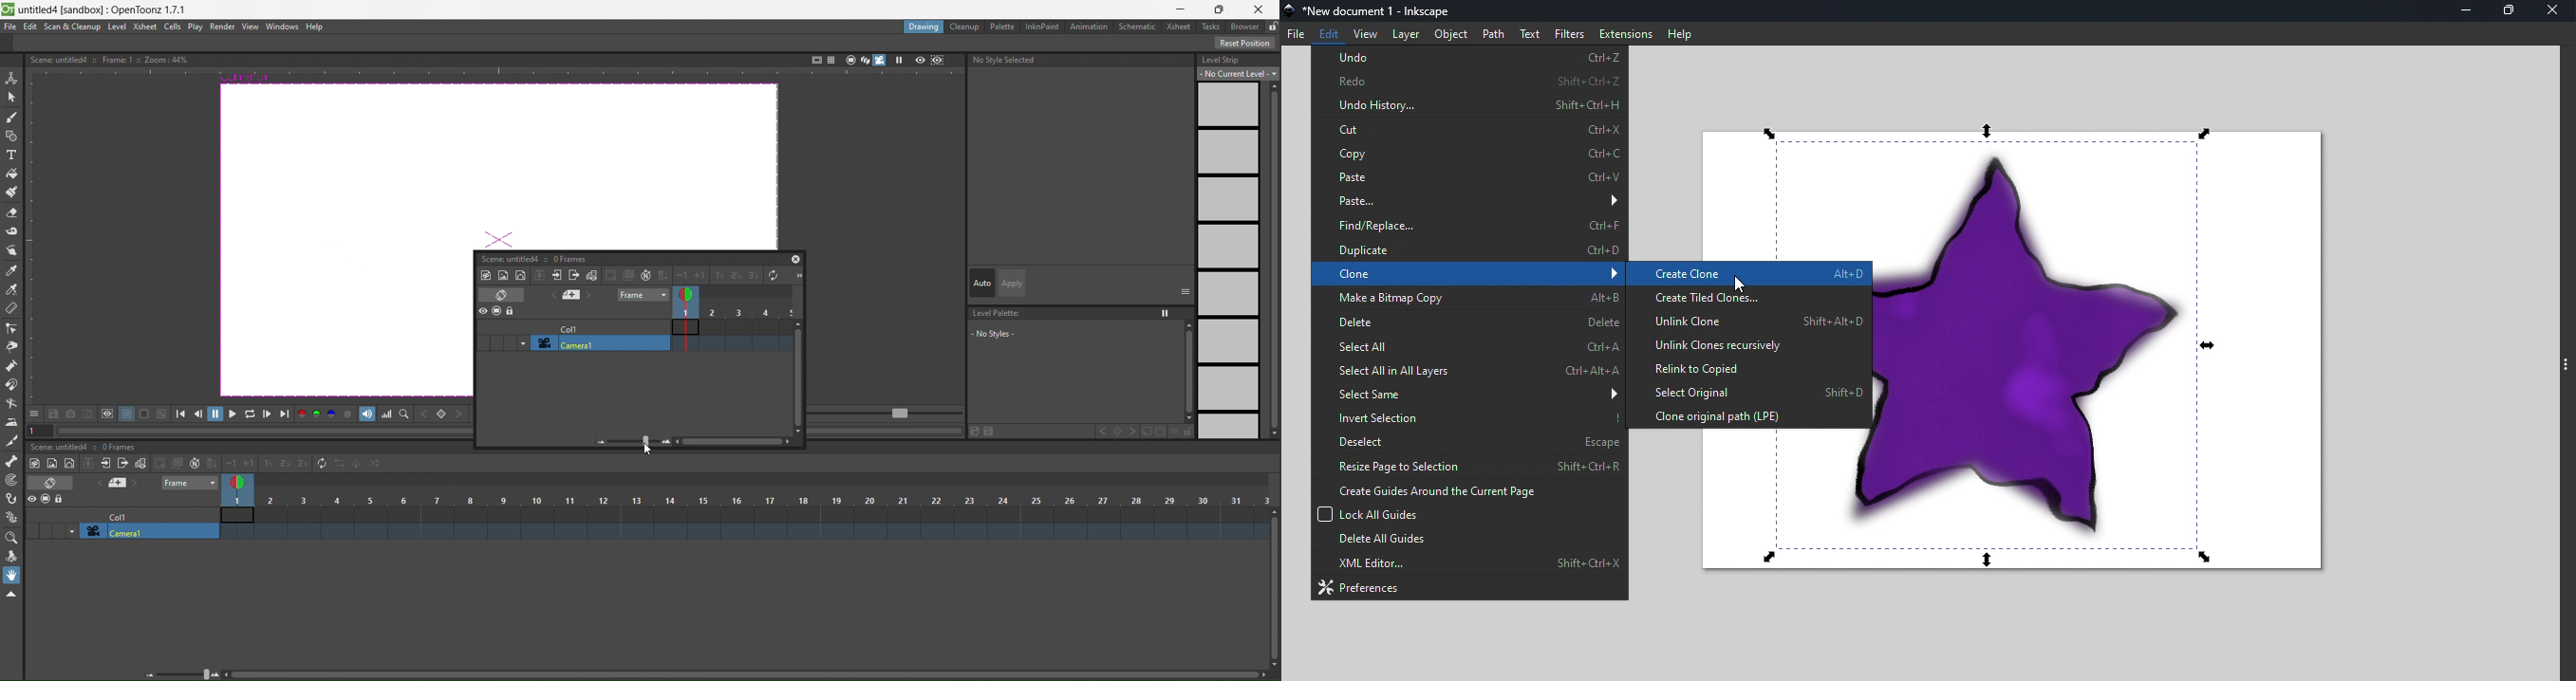 Image resolution: width=2576 pixels, height=700 pixels. What do you see at coordinates (1465, 371) in the screenshot?
I see `Select all in all layers` at bounding box center [1465, 371].